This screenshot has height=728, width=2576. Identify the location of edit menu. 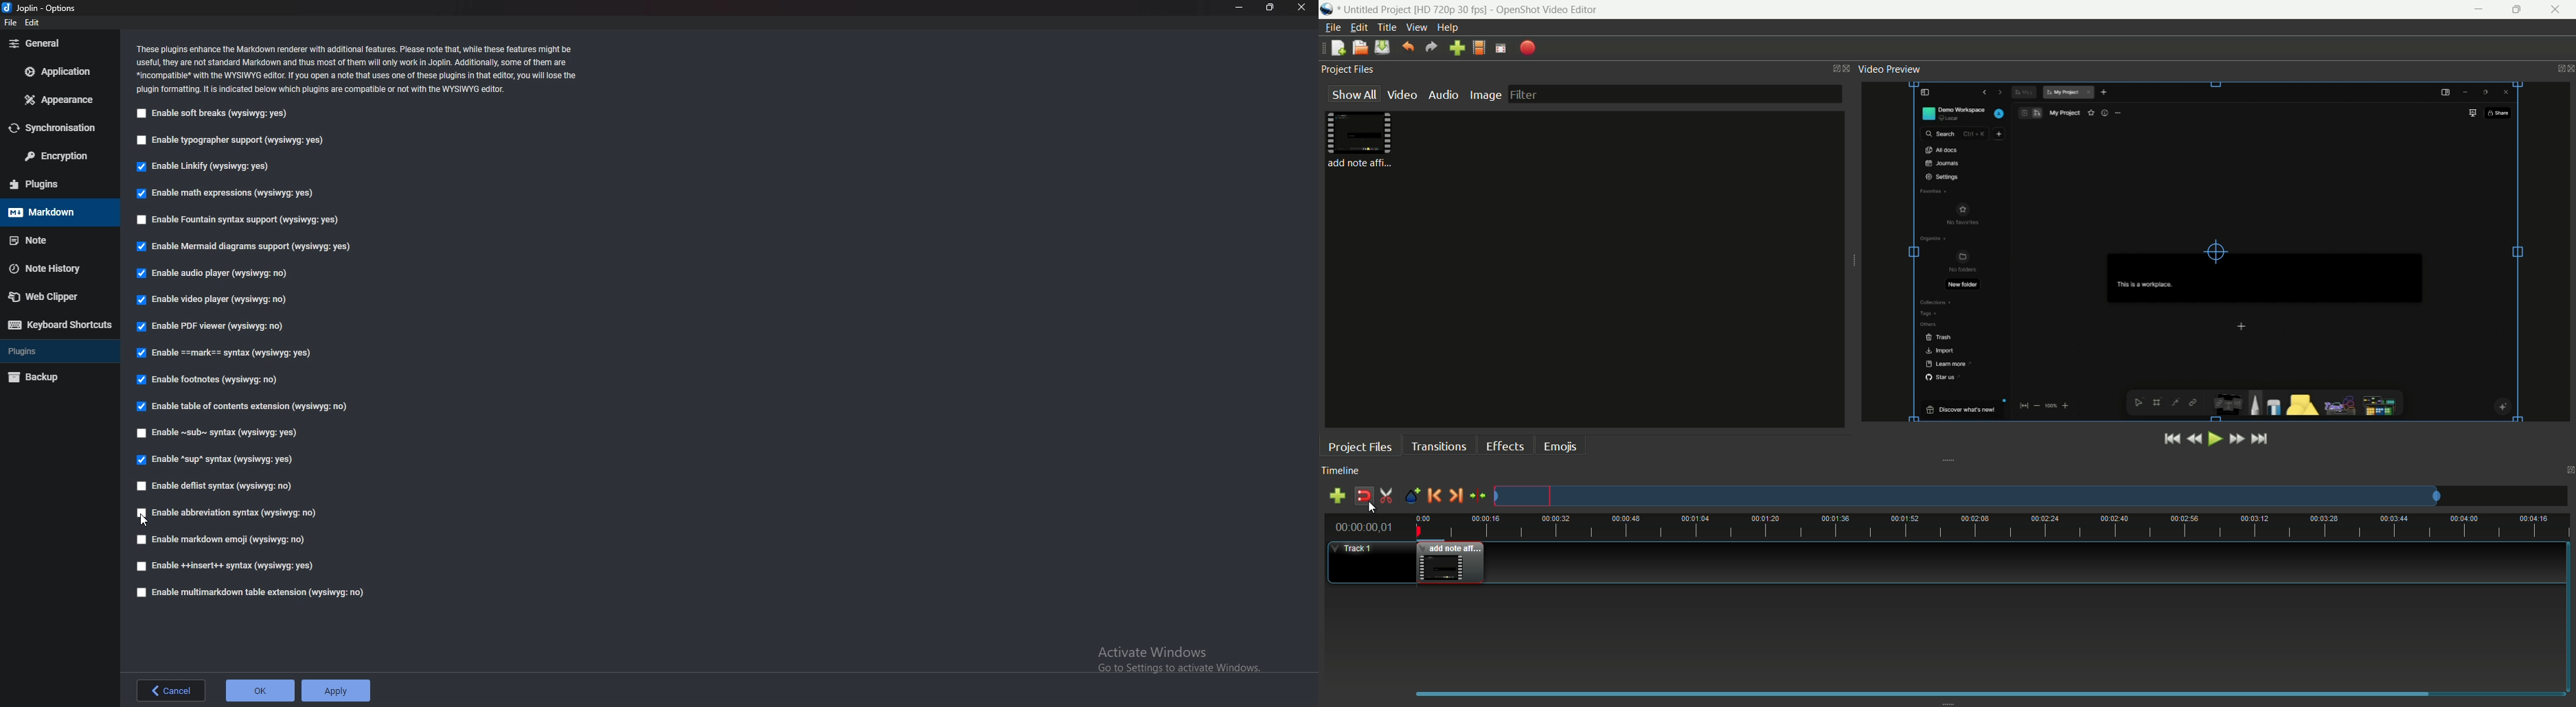
(1356, 27).